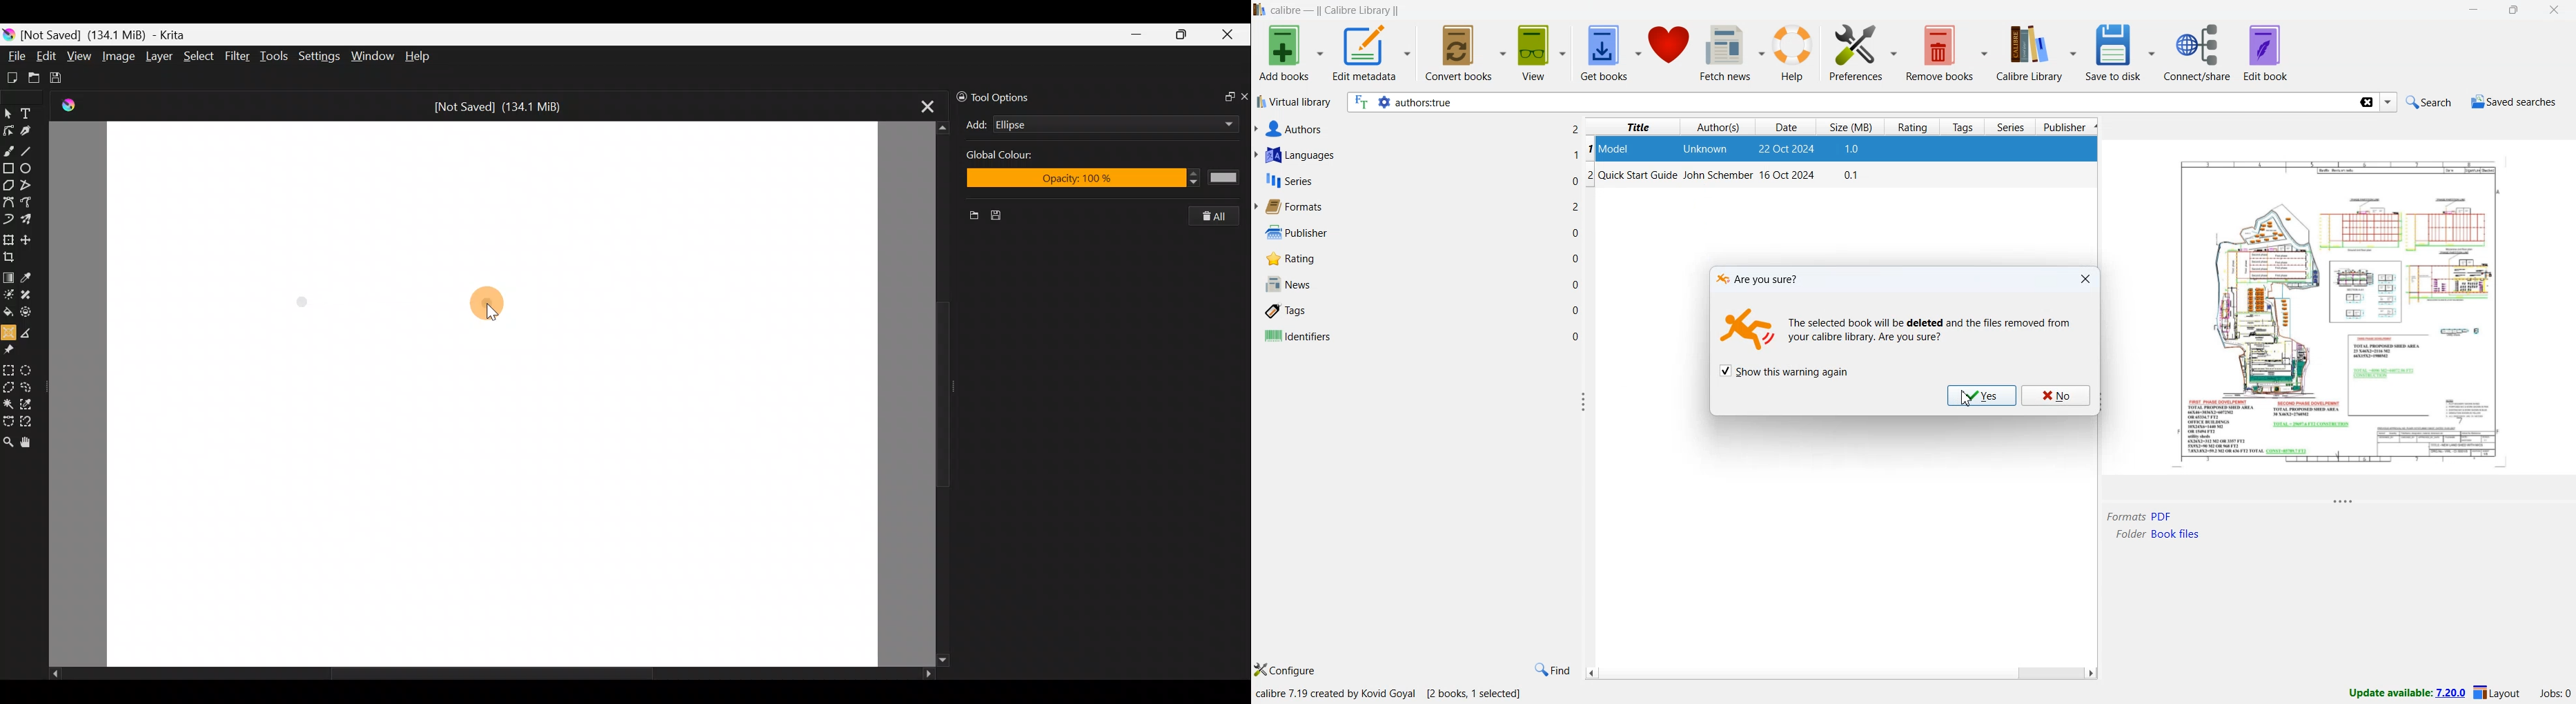 The image size is (2576, 728). Describe the element at coordinates (920, 107) in the screenshot. I see `Close tab` at that location.